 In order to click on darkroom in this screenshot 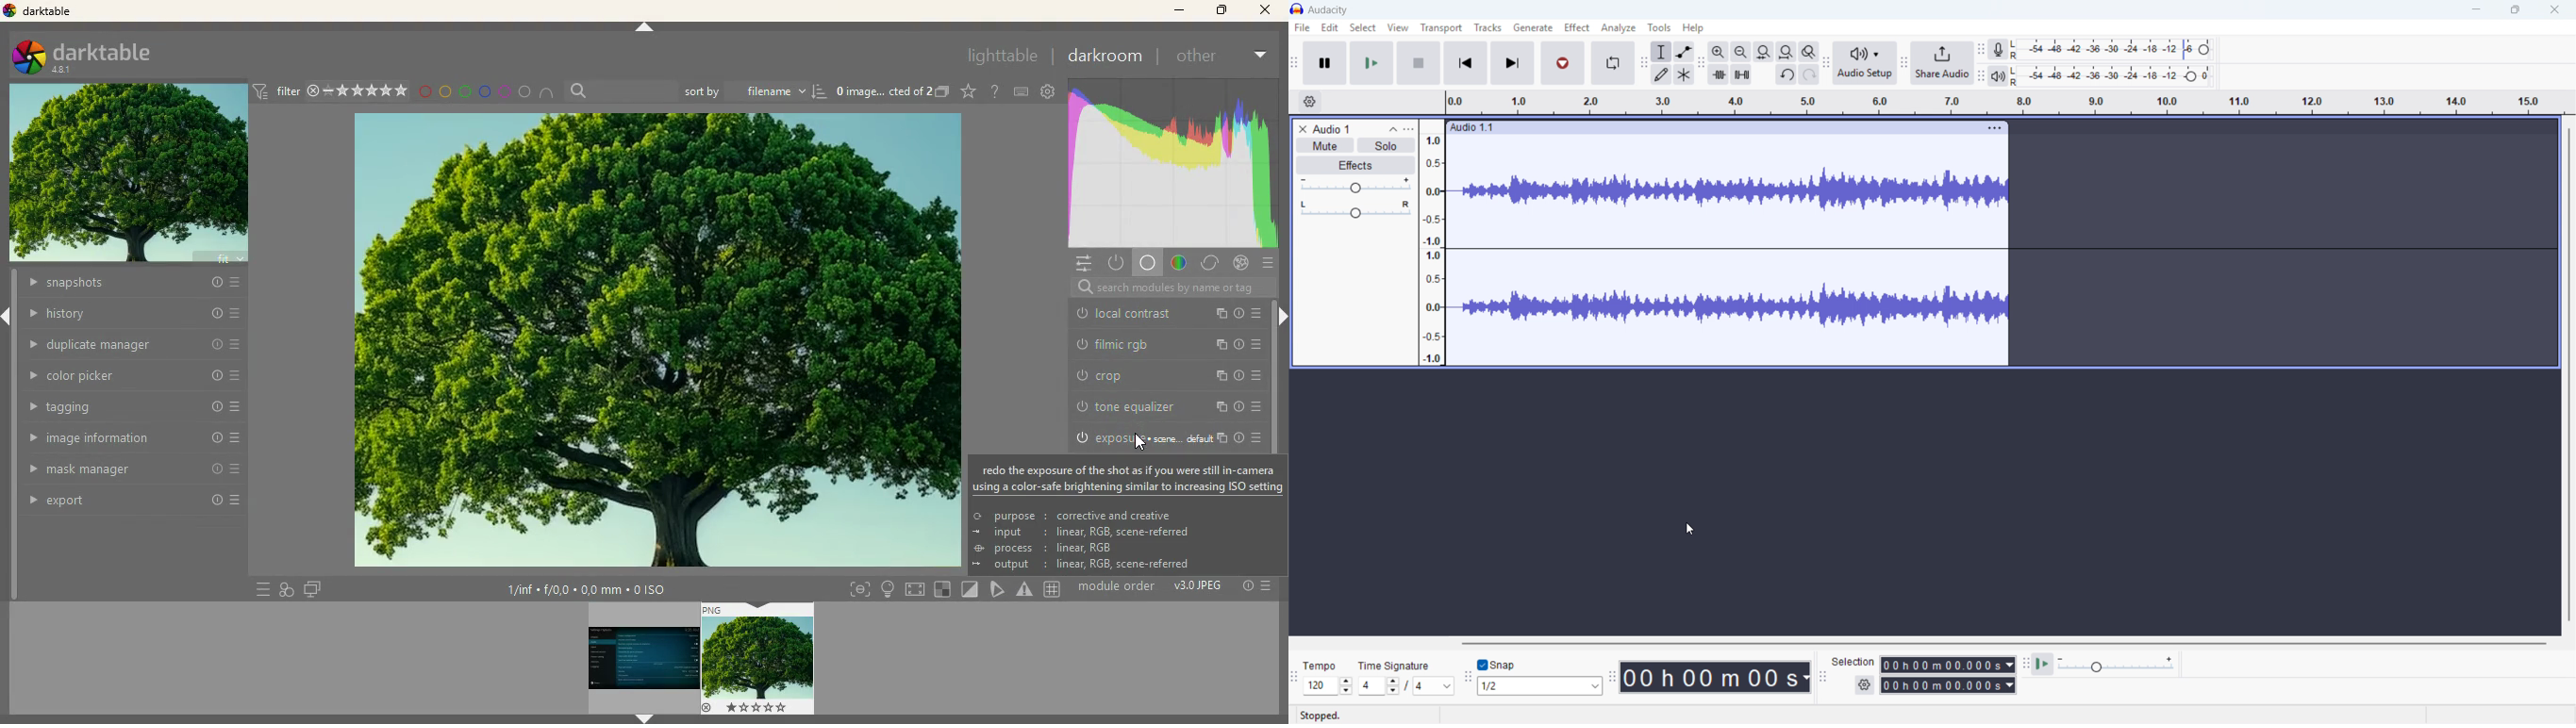, I will do `click(1109, 58)`.